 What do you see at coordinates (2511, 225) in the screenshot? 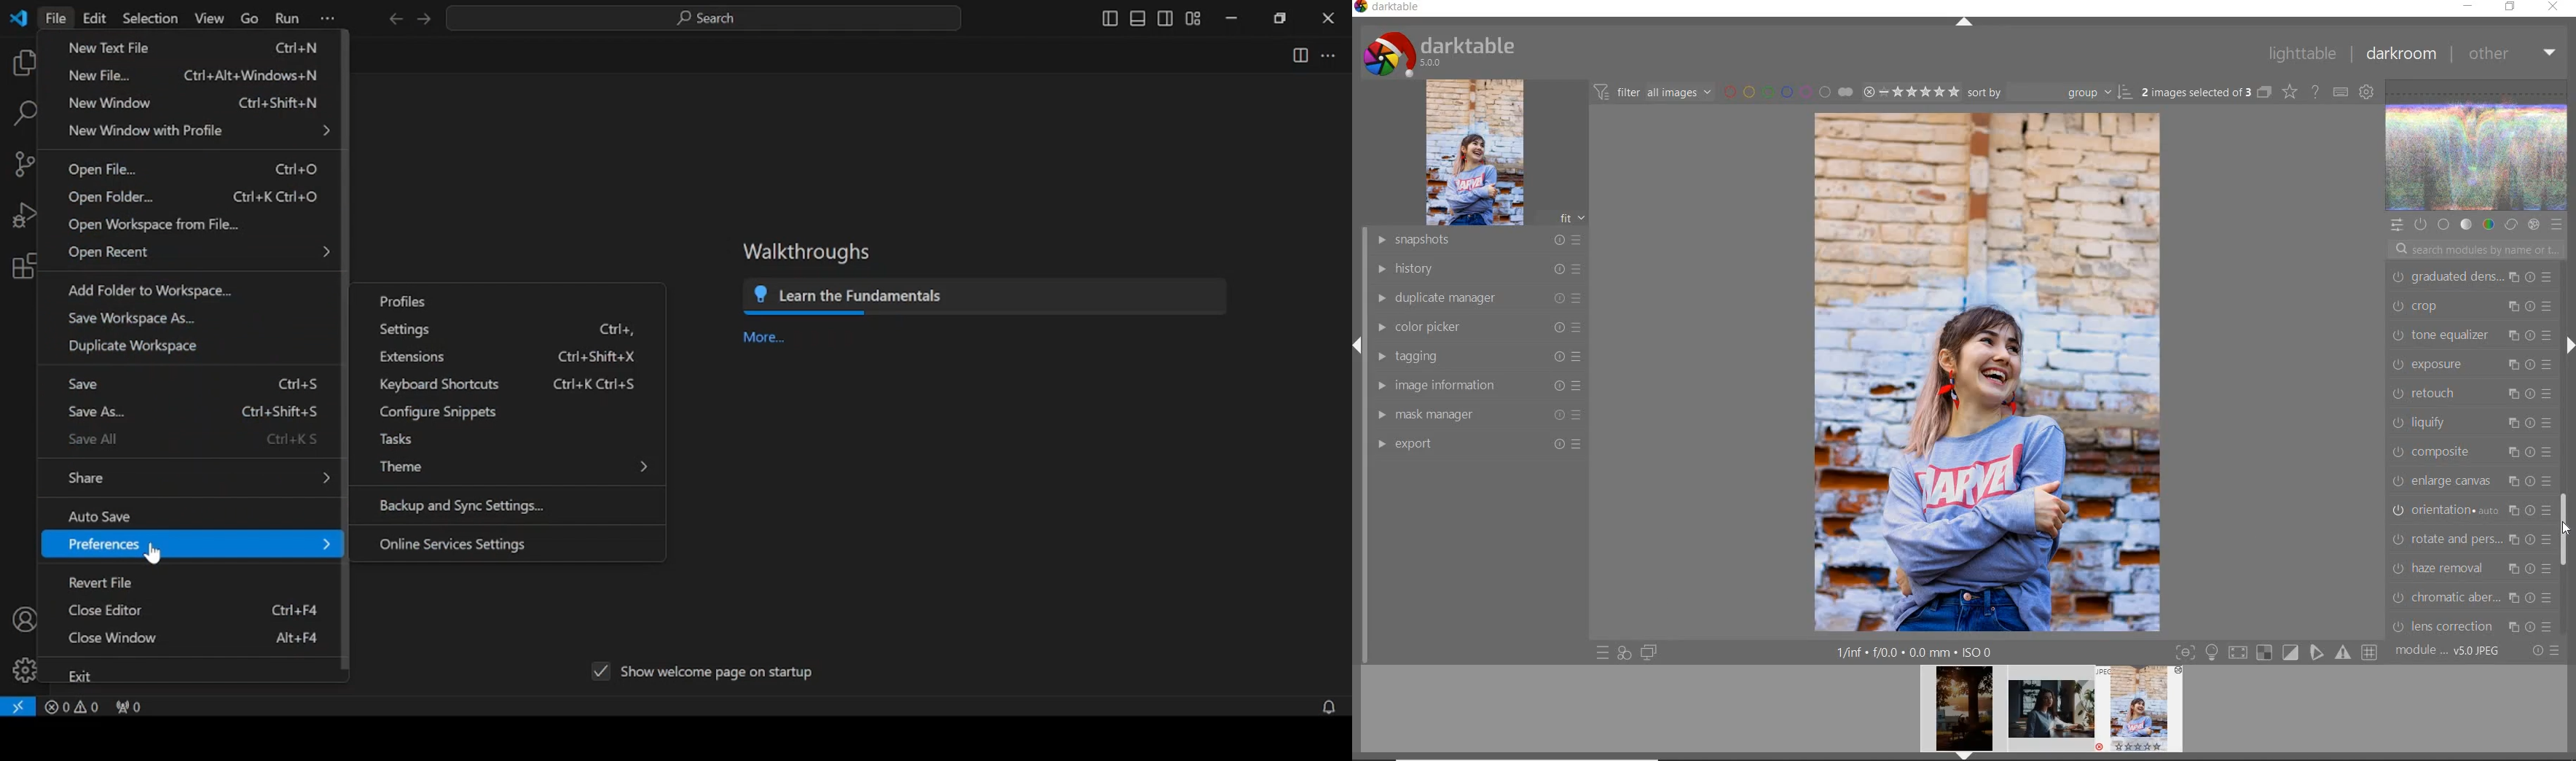
I see `correct` at bounding box center [2511, 225].